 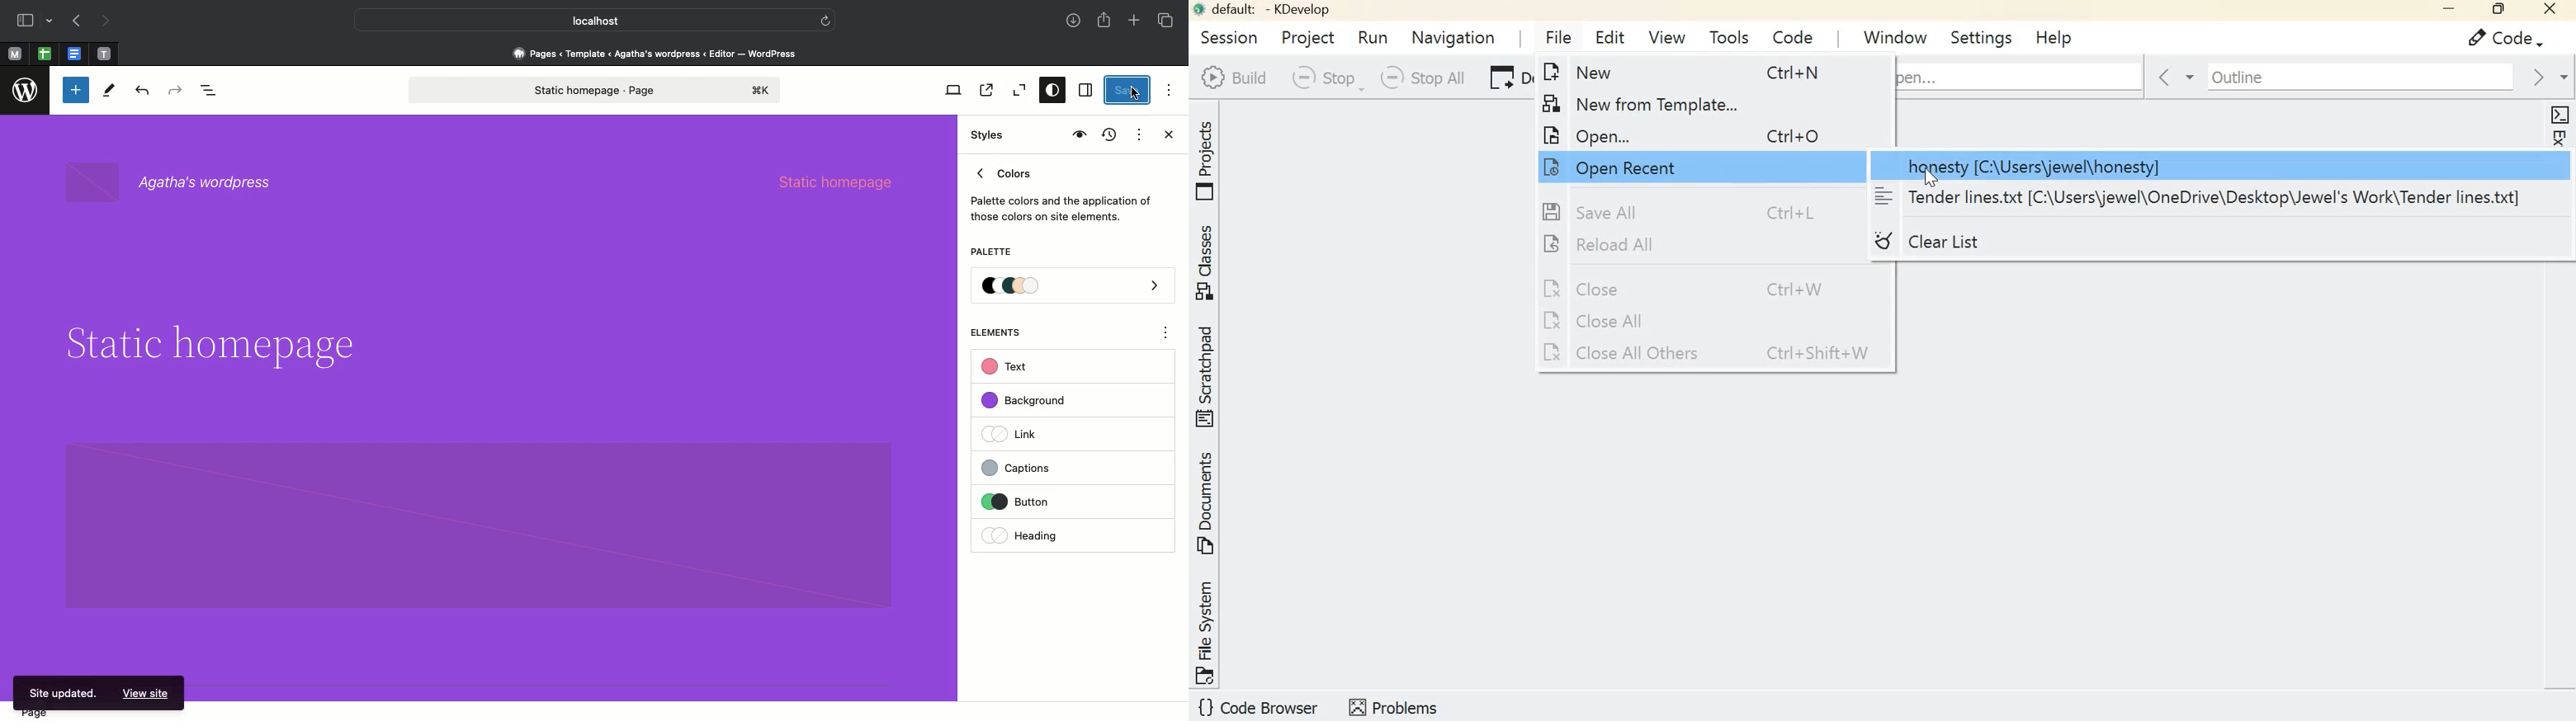 What do you see at coordinates (110, 94) in the screenshot?
I see `Tools` at bounding box center [110, 94].